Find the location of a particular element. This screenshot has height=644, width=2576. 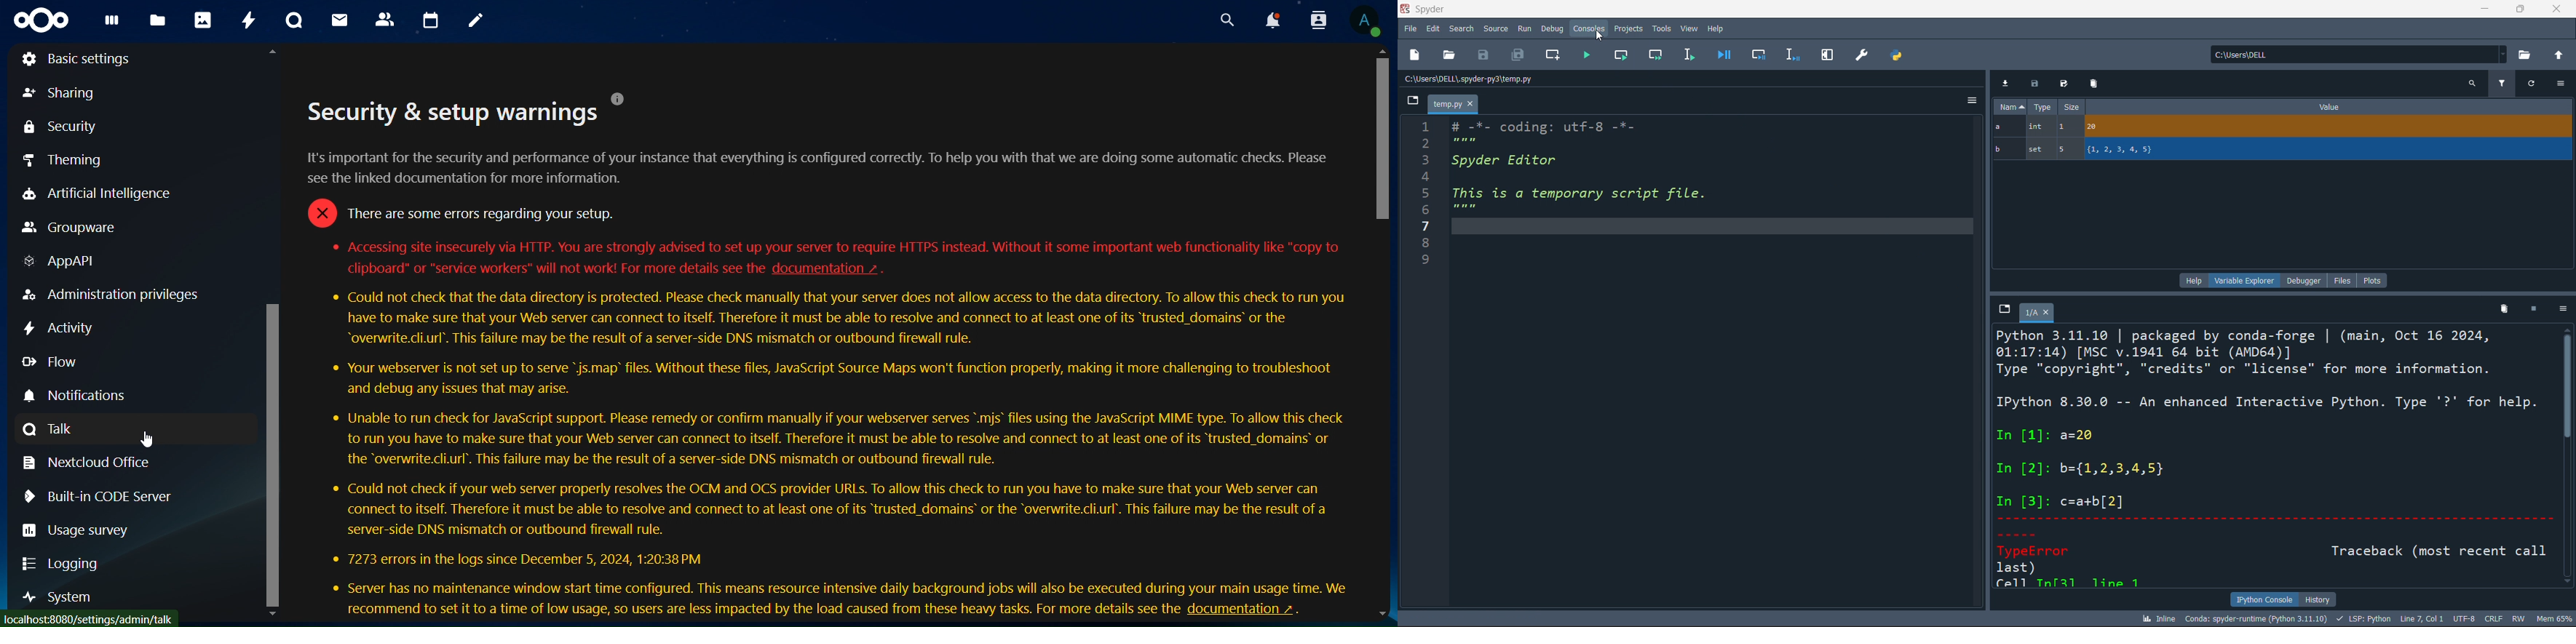

logging is located at coordinates (62, 564).